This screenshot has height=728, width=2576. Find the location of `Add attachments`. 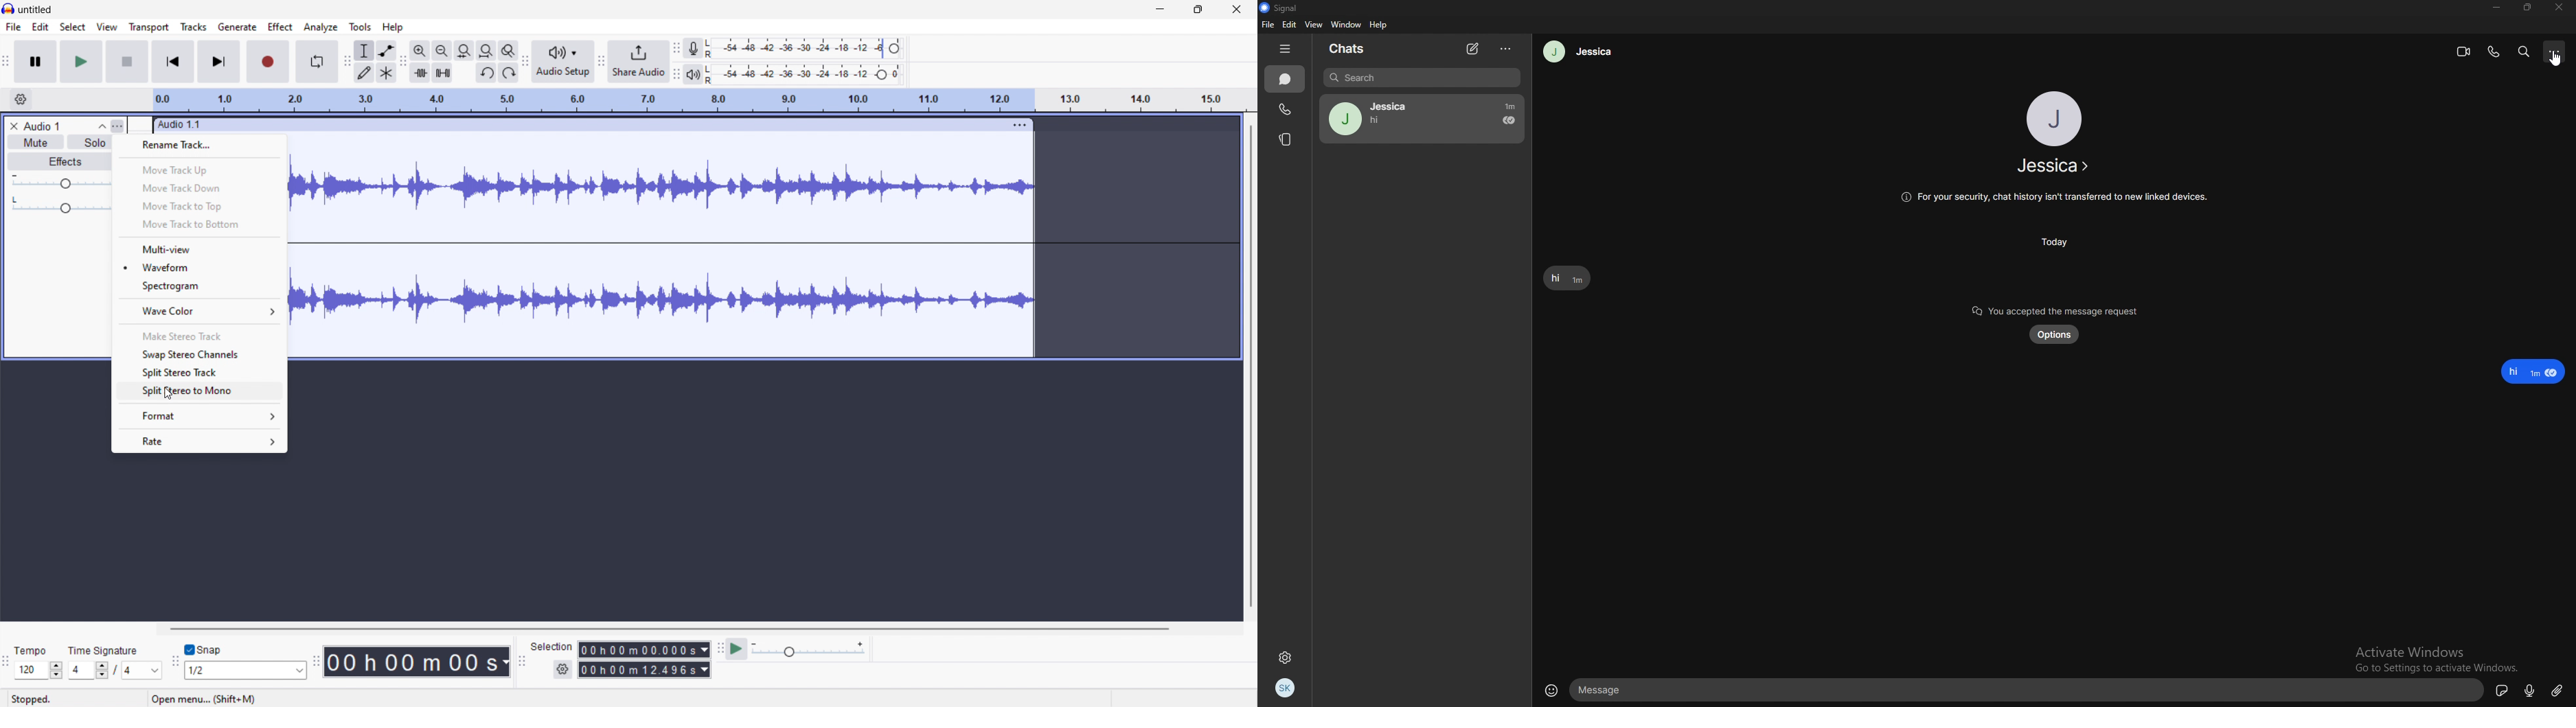

Add attachments is located at coordinates (2557, 690).